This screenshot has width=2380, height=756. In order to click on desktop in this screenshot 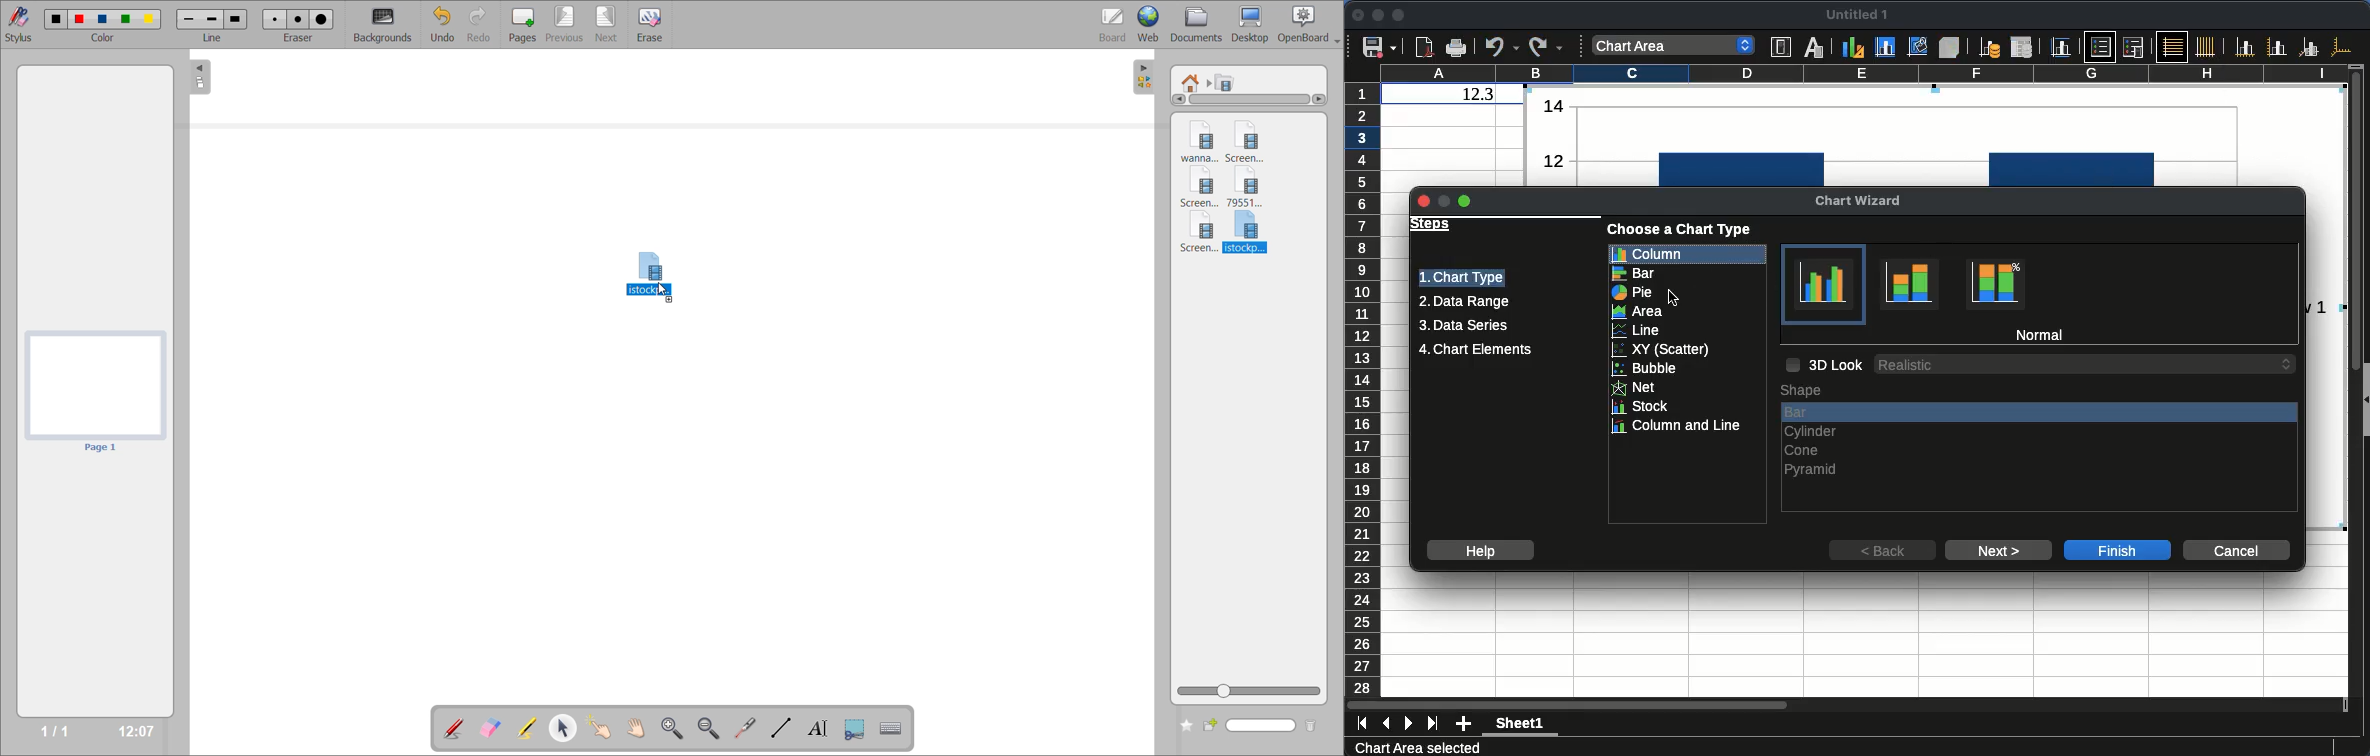, I will do `click(1254, 24)`.